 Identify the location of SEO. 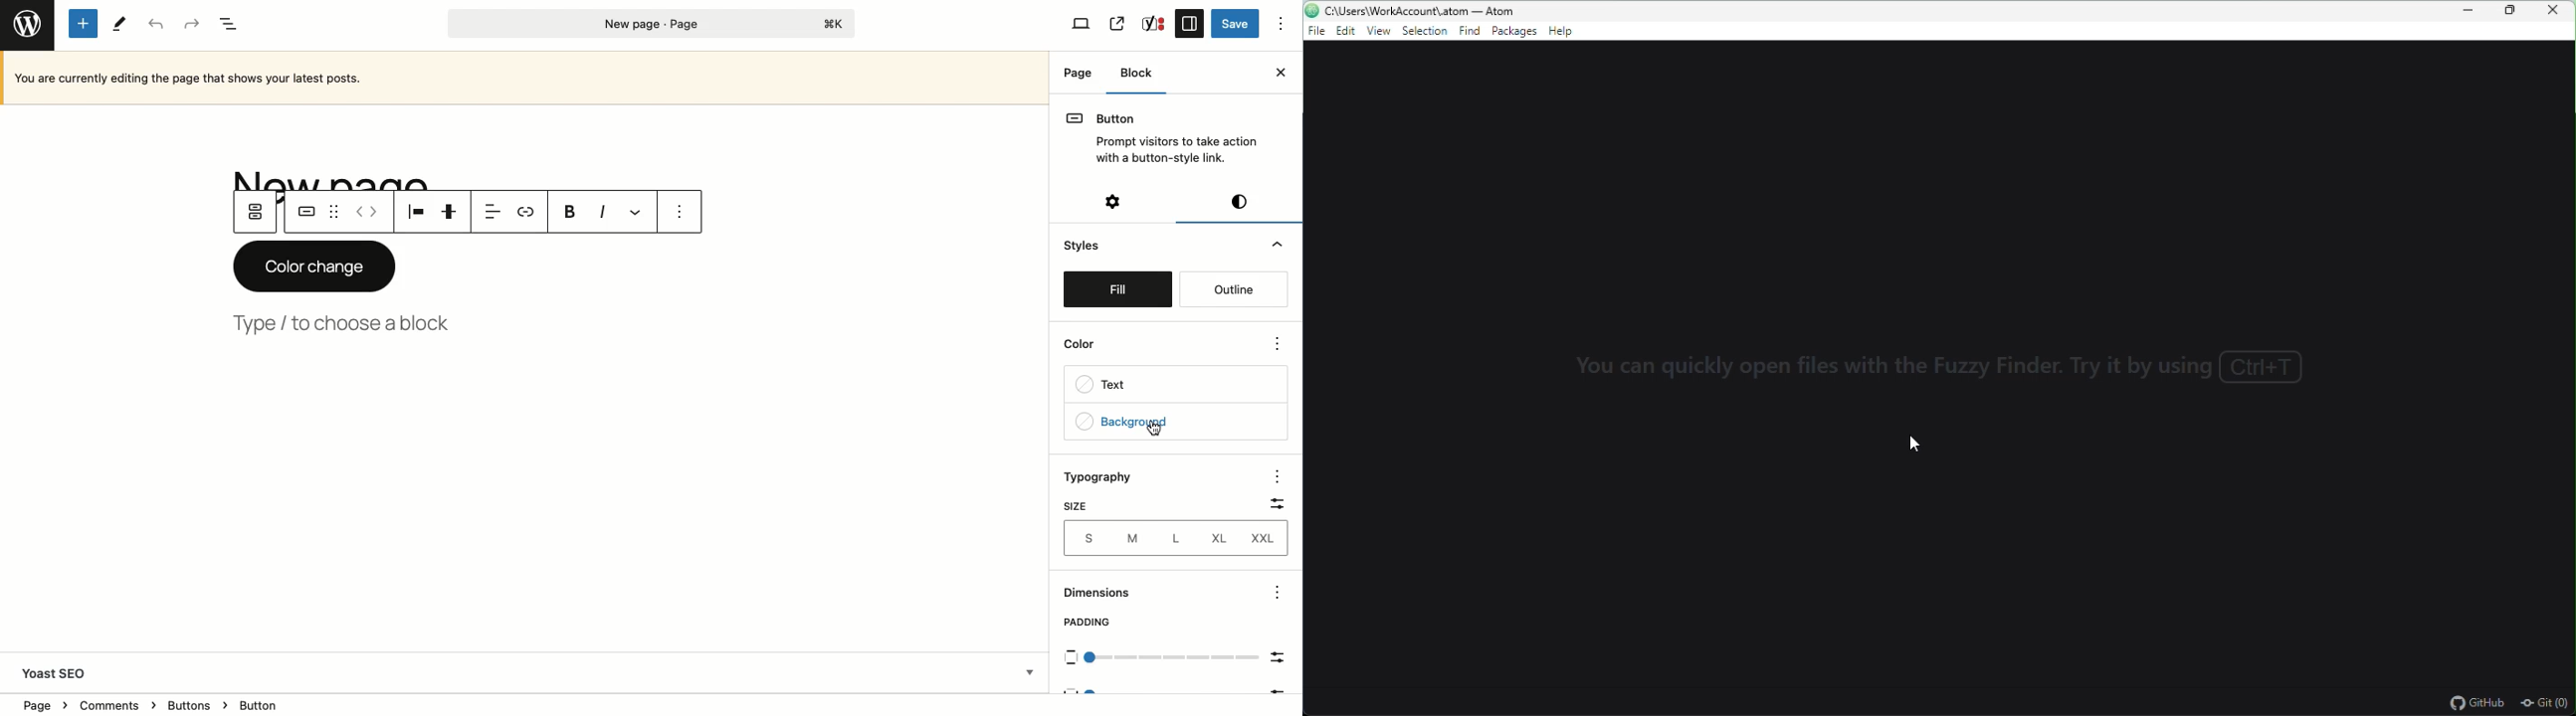
(1154, 24).